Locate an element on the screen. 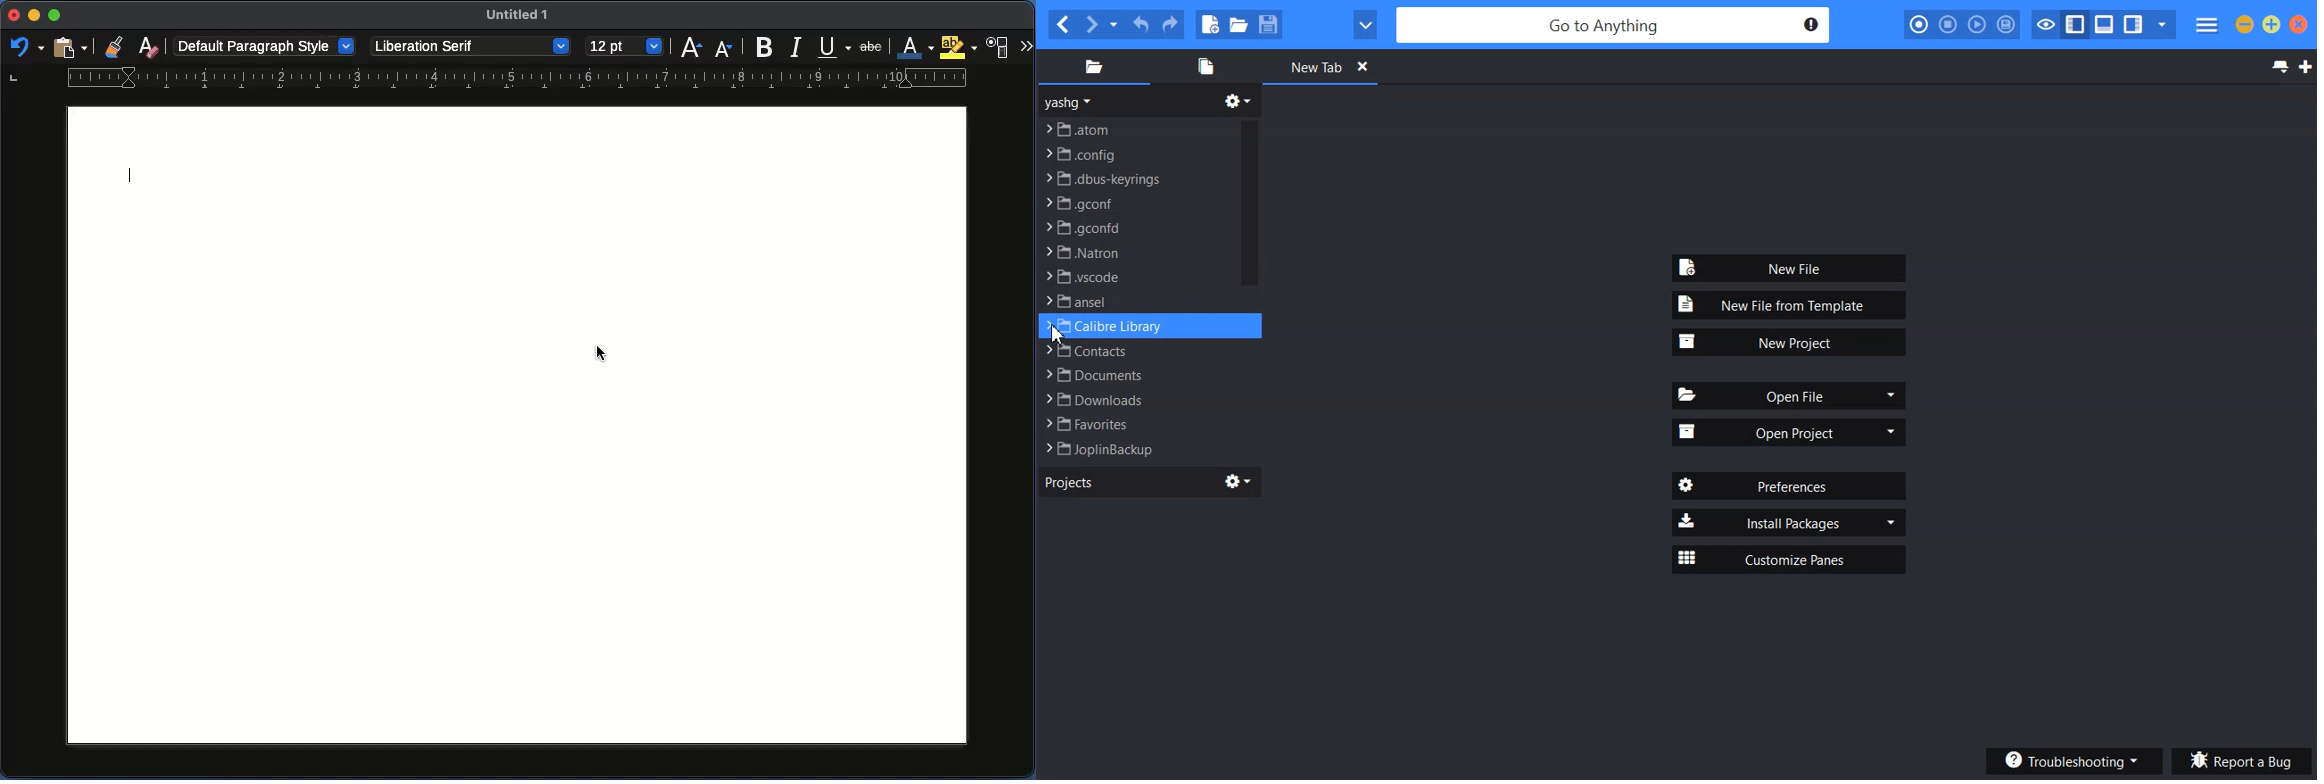 This screenshot has width=2324, height=784. Size decrease is located at coordinates (724, 46).